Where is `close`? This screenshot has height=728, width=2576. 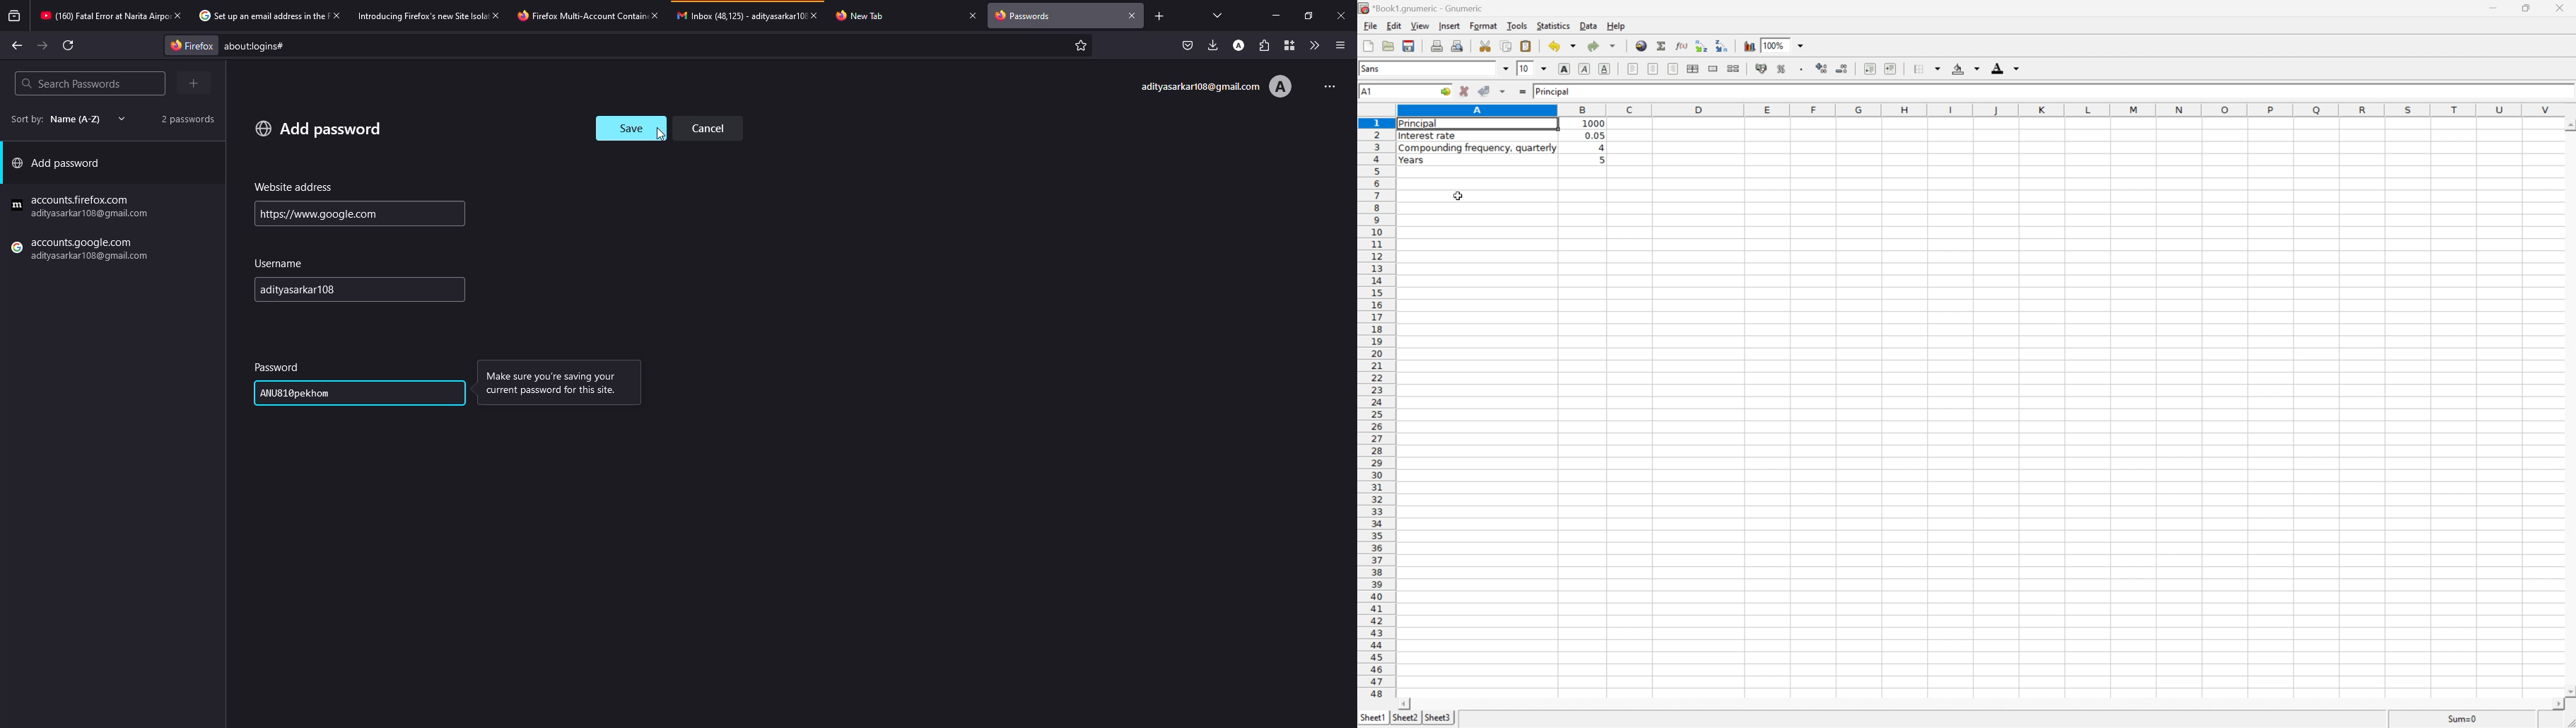
close is located at coordinates (1132, 14).